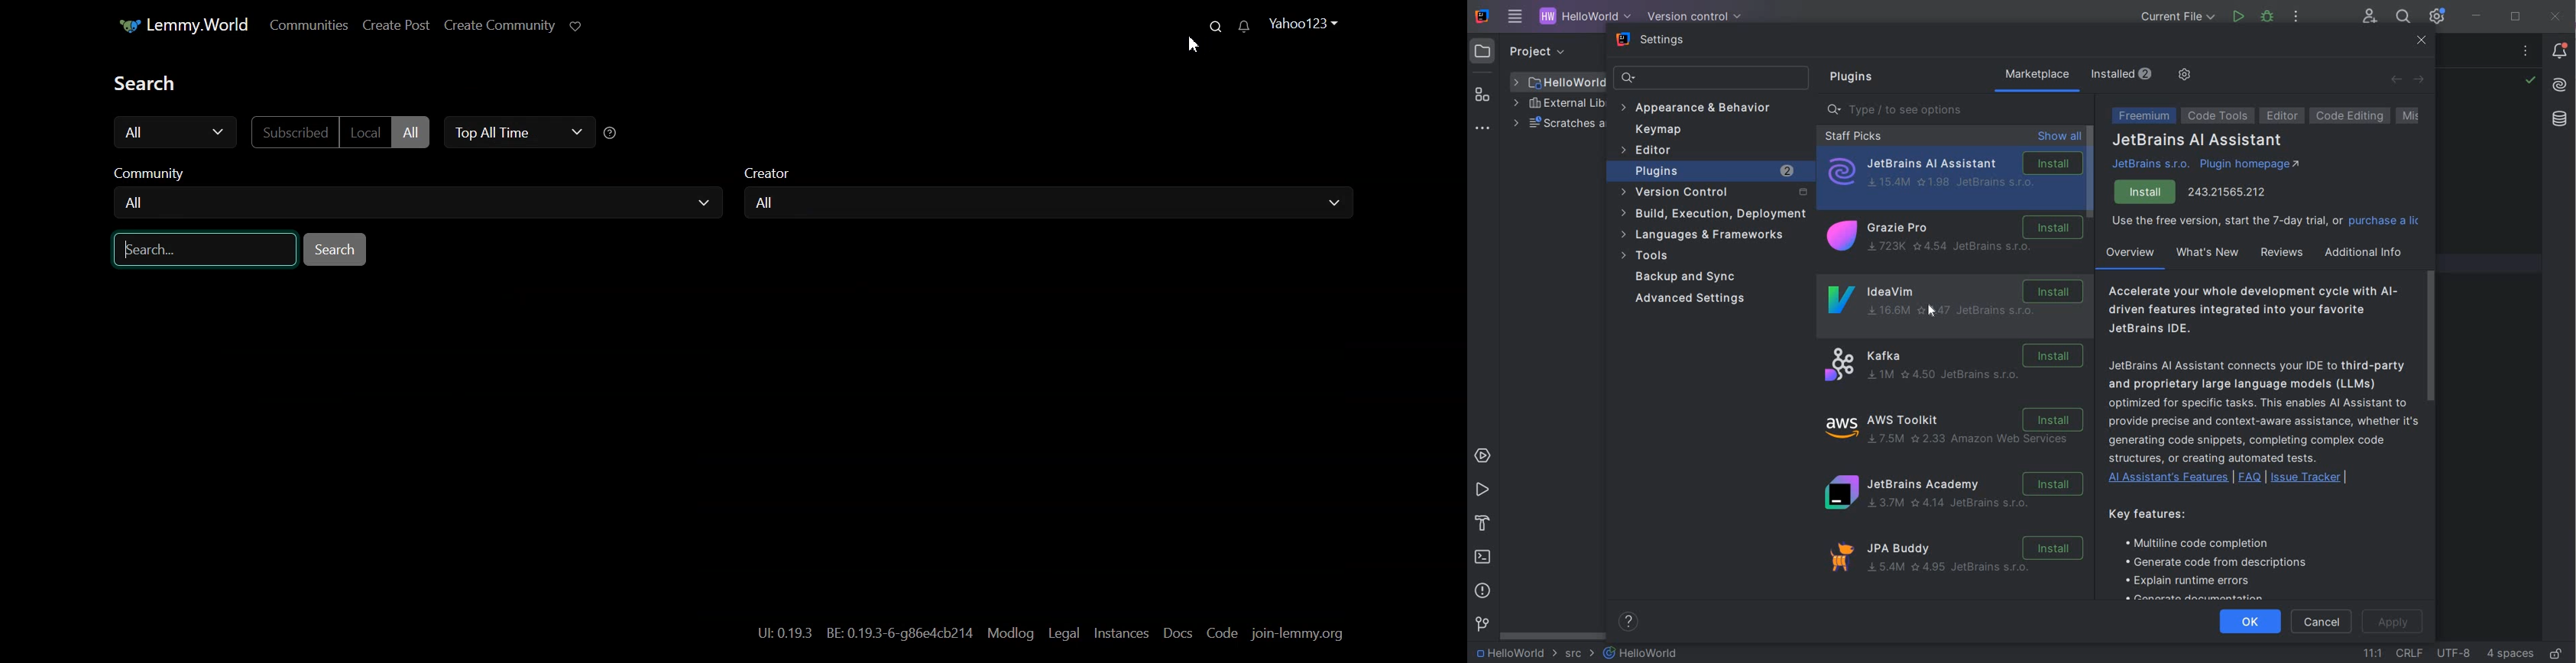  What do you see at coordinates (1582, 18) in the screenshot?
I see `PROJECT NAME` at bounding box center [1582, 18].